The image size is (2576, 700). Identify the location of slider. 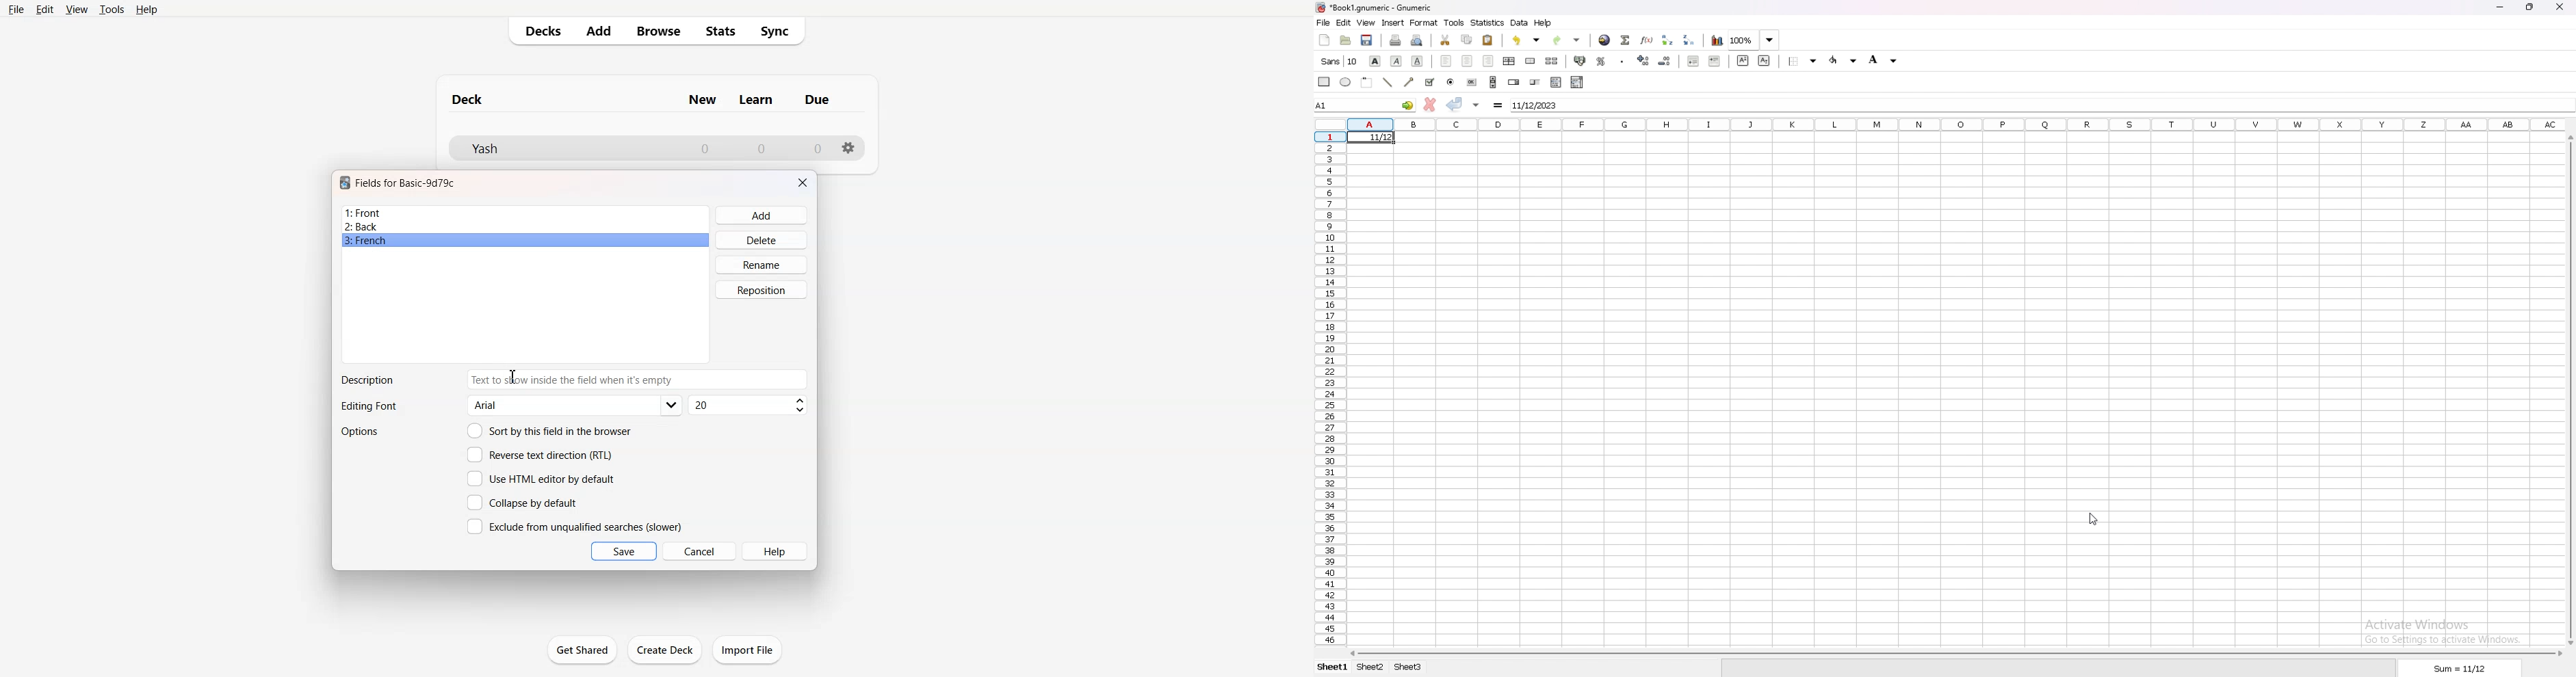
(1534, 83).